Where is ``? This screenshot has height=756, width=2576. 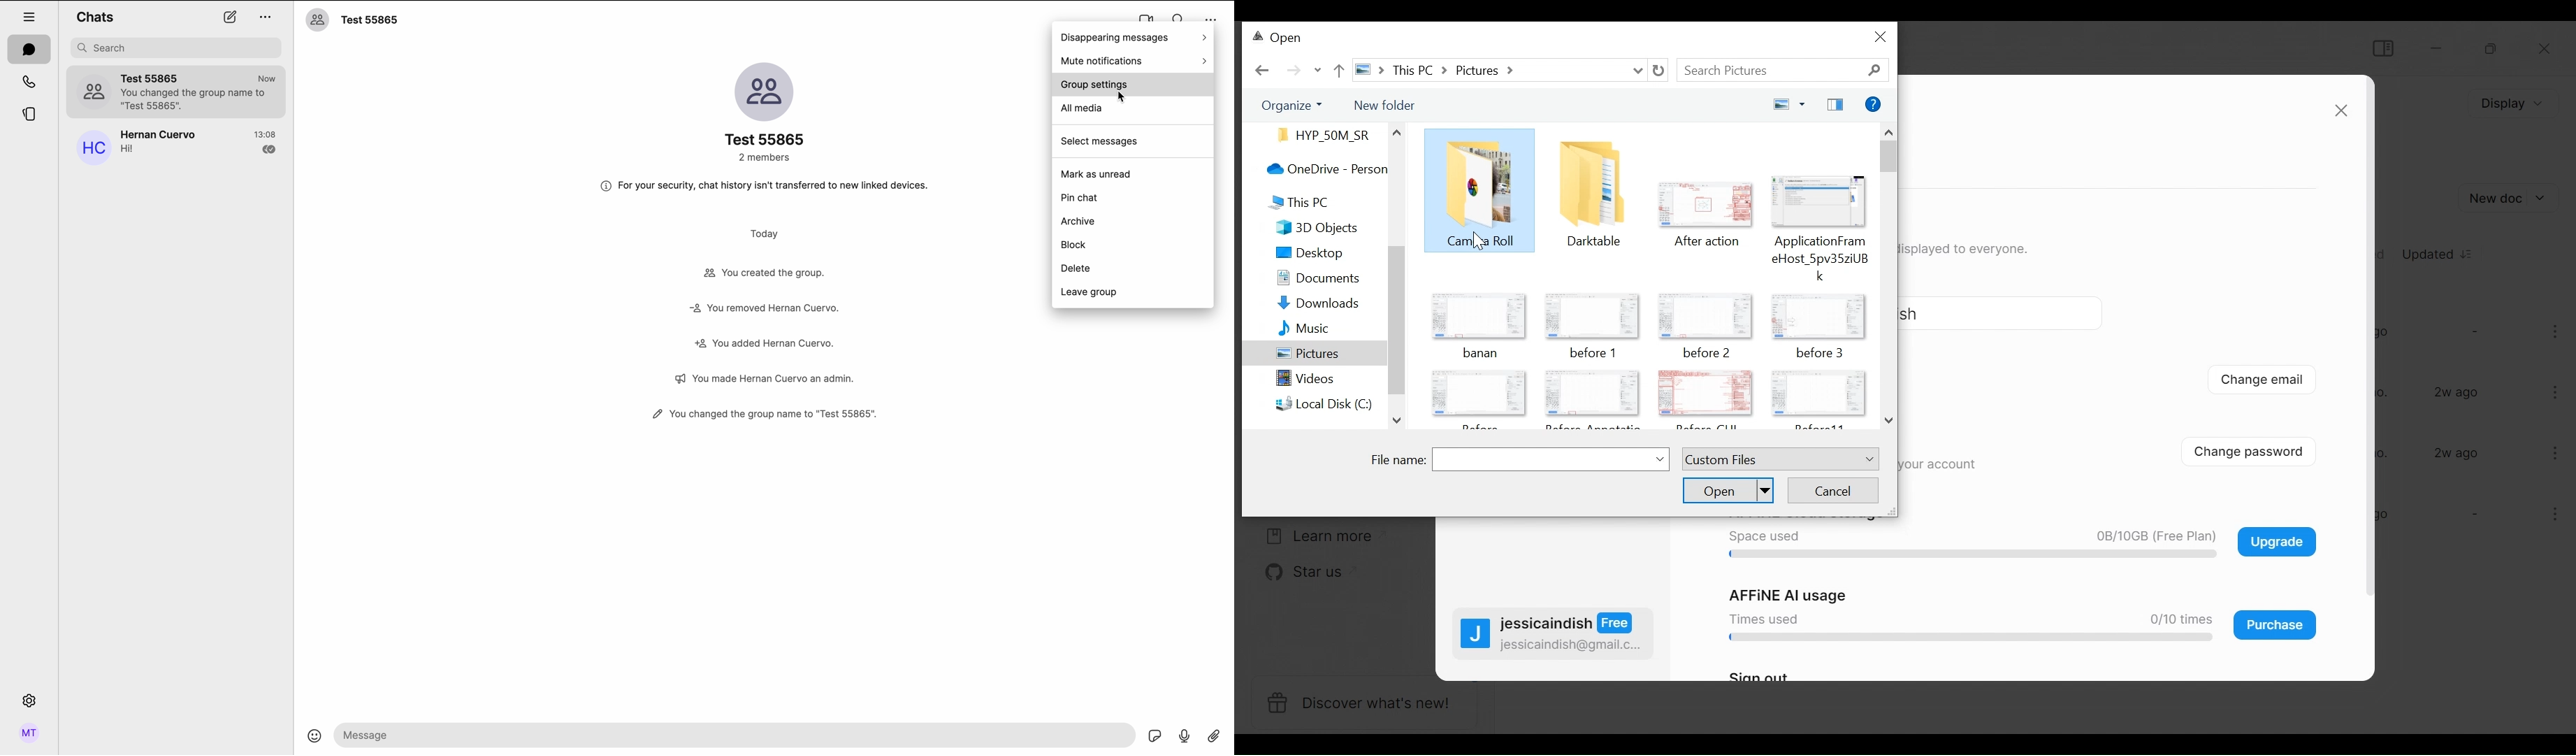  is located at coordinates (1395, 131).